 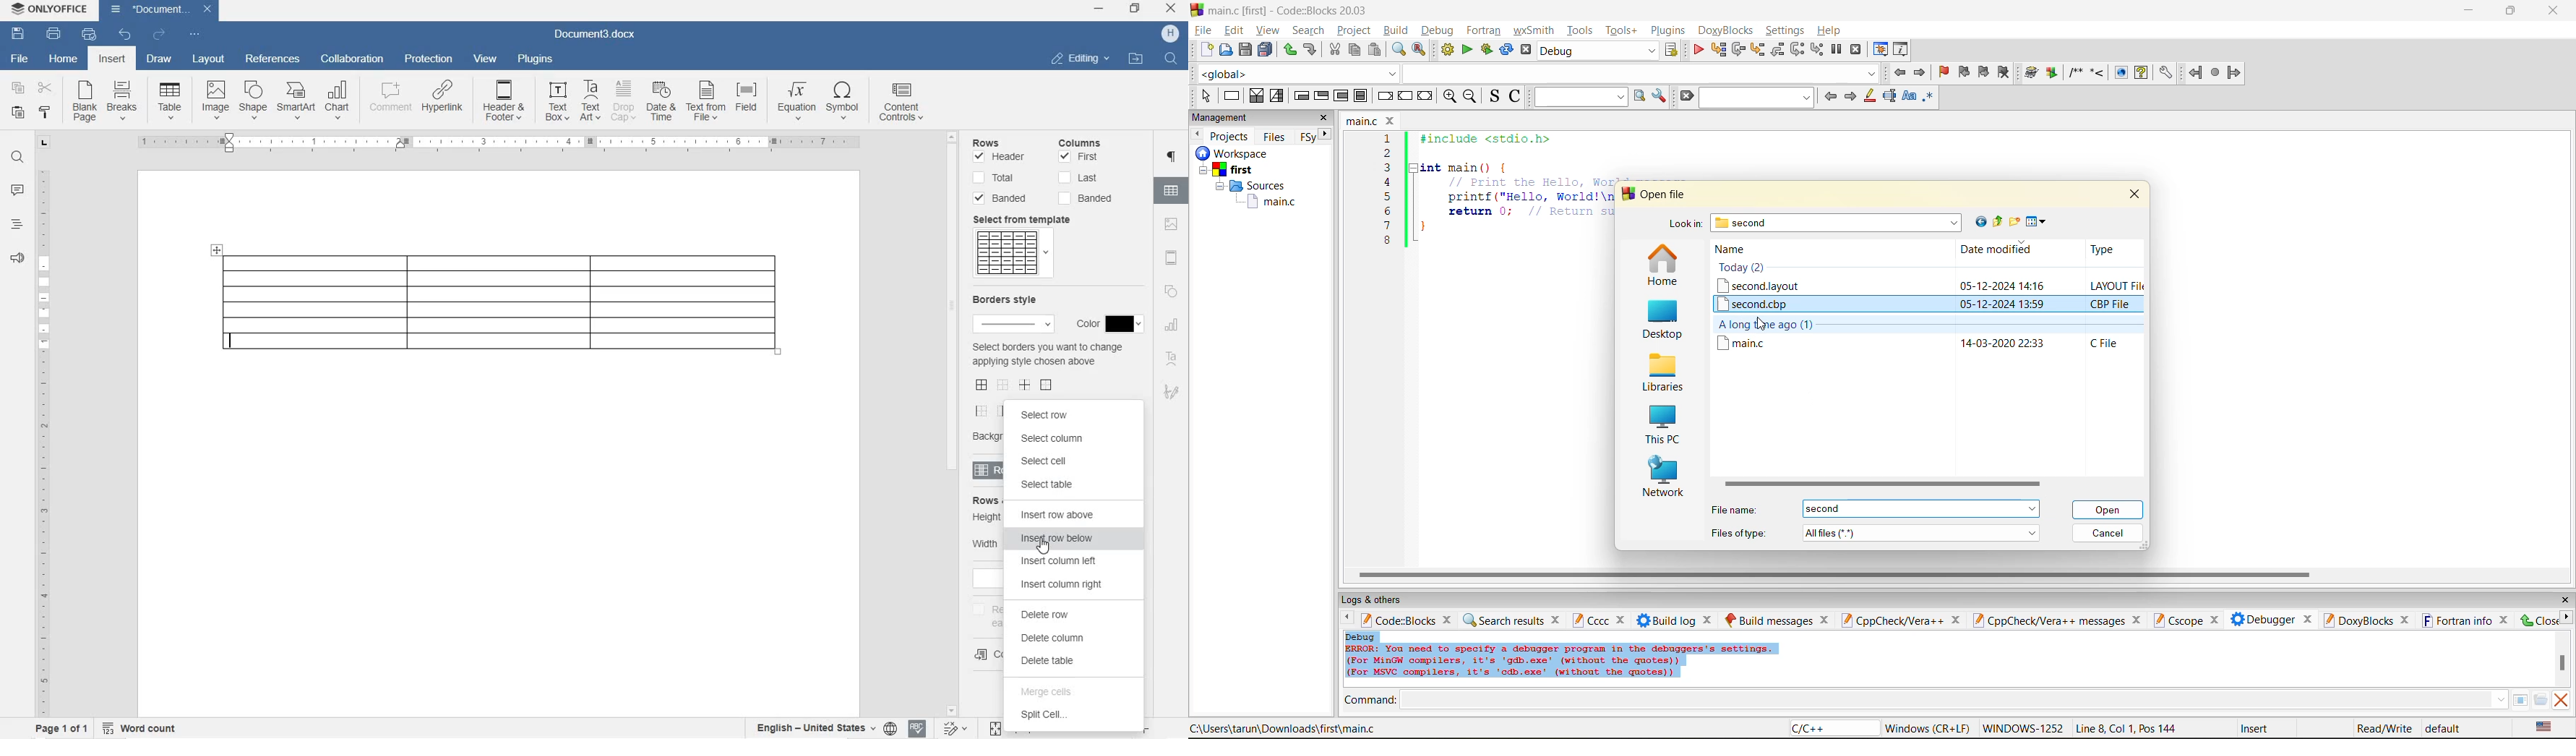 What do you see at coordinates (1301, 95) in the screenshot?
I see `entry condition loop` at bounding box center [1301, 95].